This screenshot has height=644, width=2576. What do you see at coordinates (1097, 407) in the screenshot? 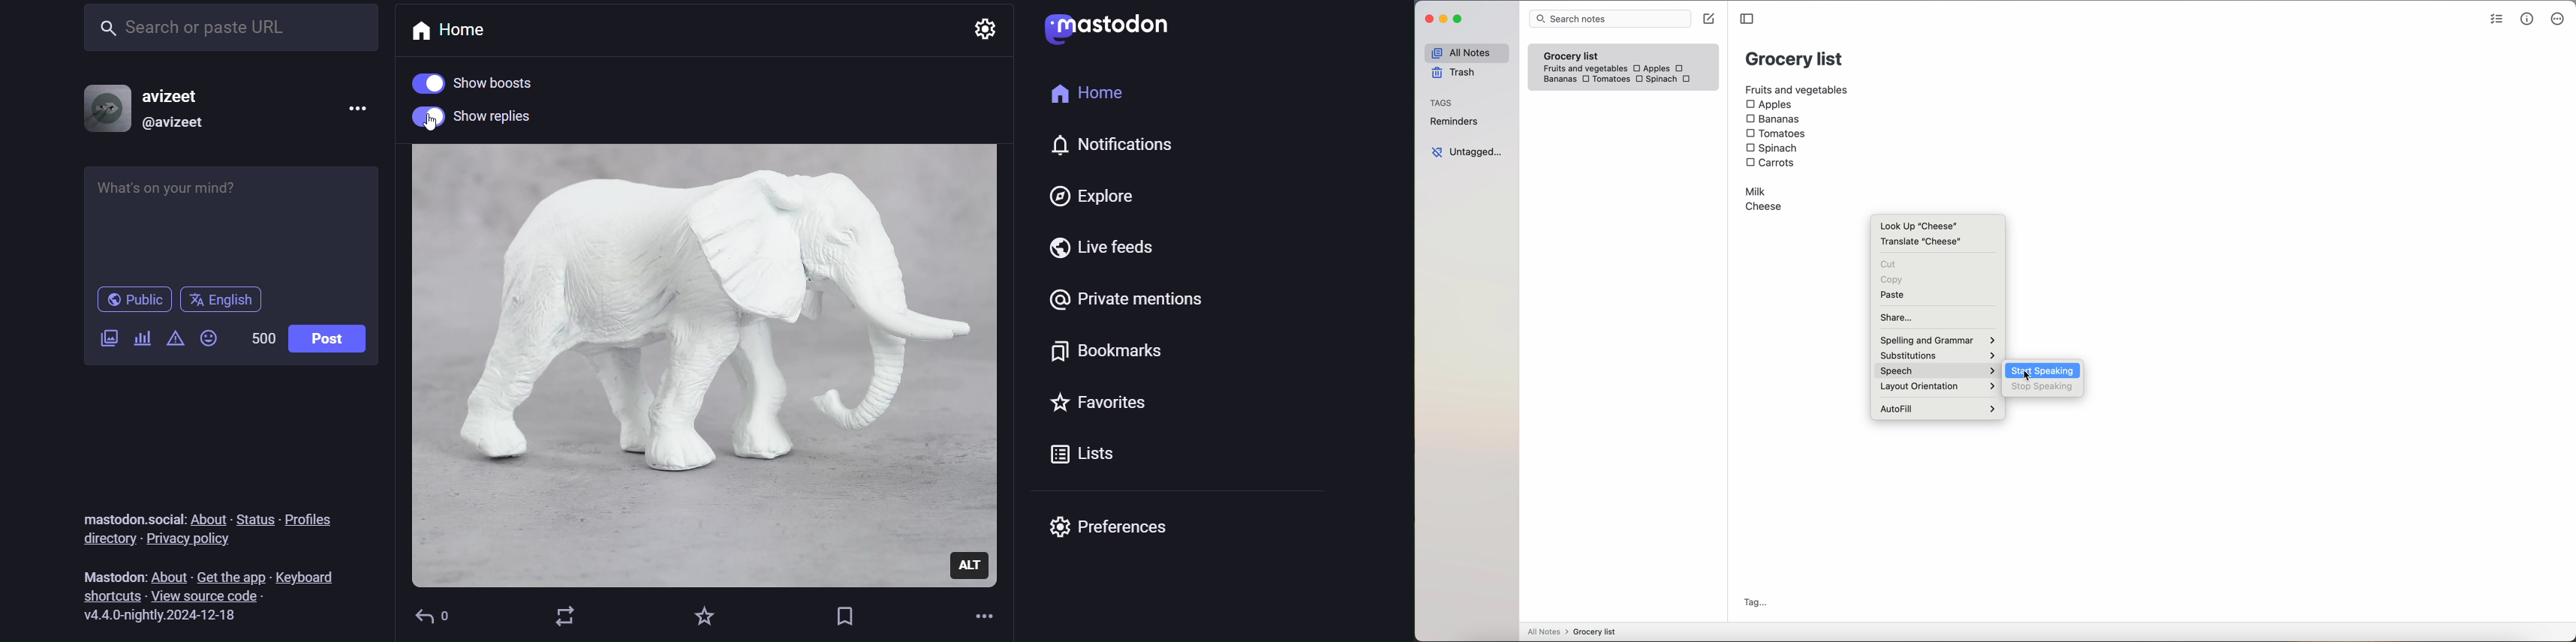
I see `favorites` at bounding box center [1097, 407].